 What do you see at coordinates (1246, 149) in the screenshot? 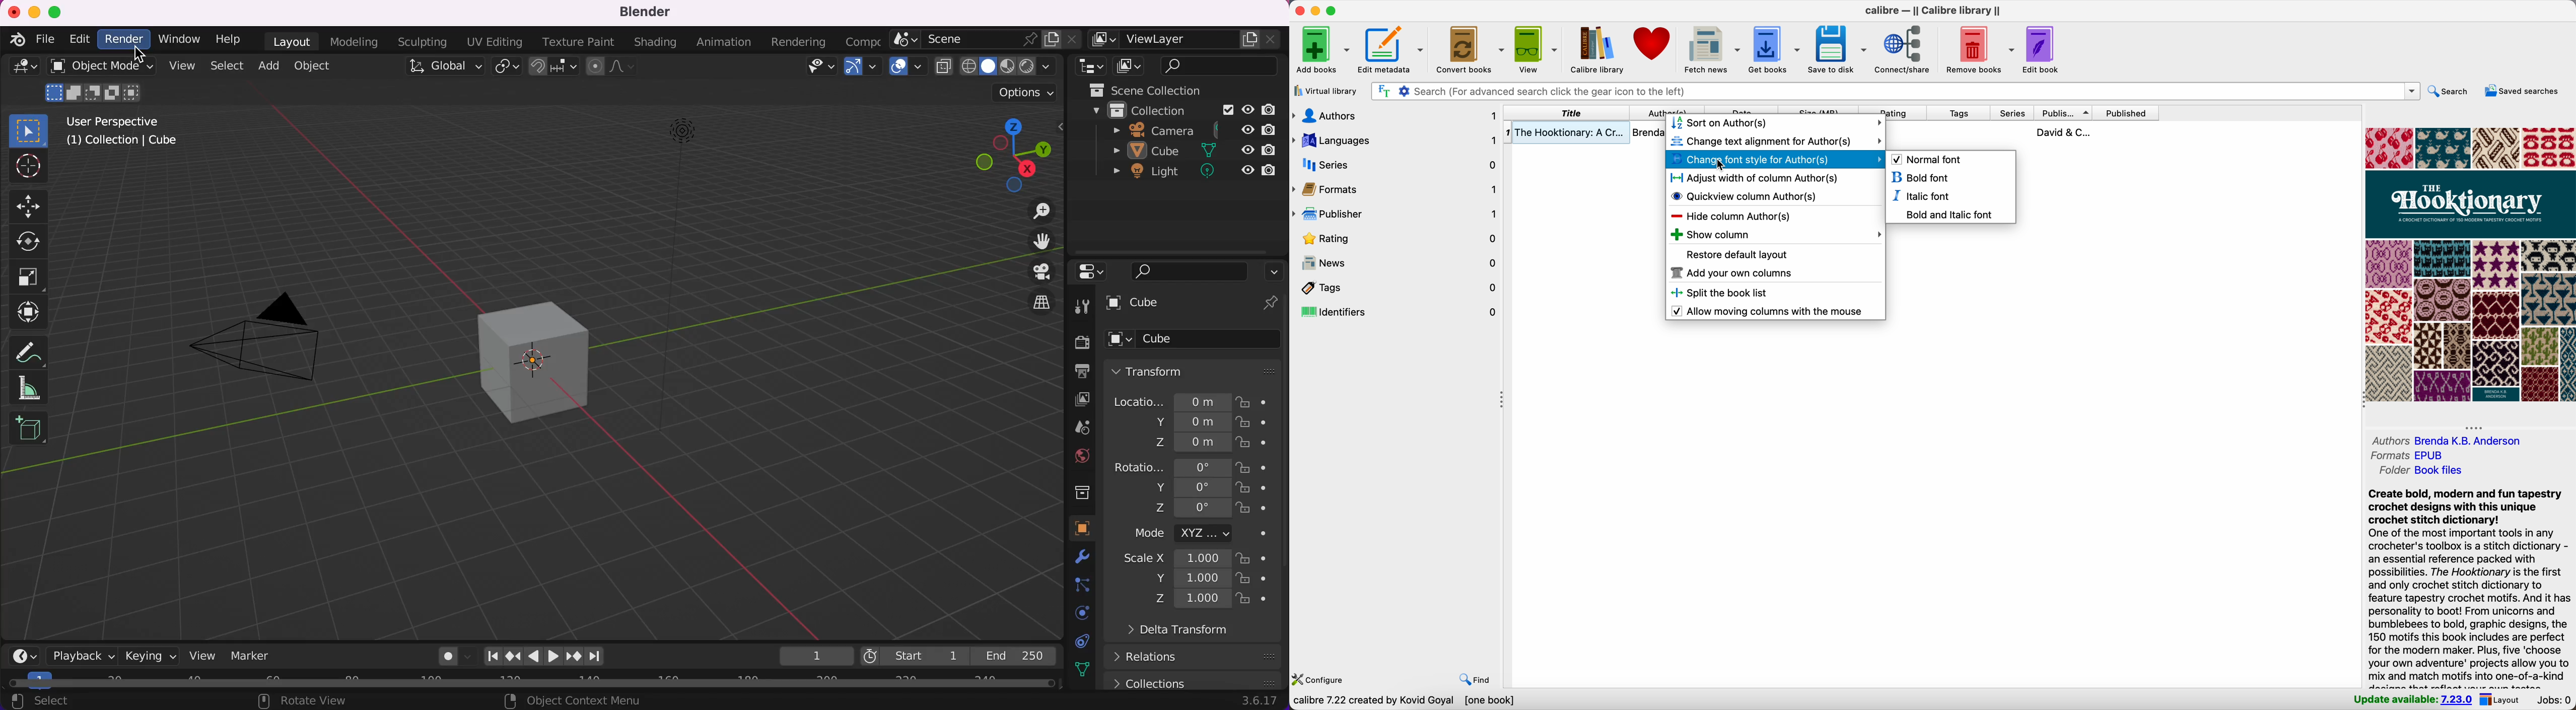
I see `hide in viewport` at bounding box center [1246, 149].